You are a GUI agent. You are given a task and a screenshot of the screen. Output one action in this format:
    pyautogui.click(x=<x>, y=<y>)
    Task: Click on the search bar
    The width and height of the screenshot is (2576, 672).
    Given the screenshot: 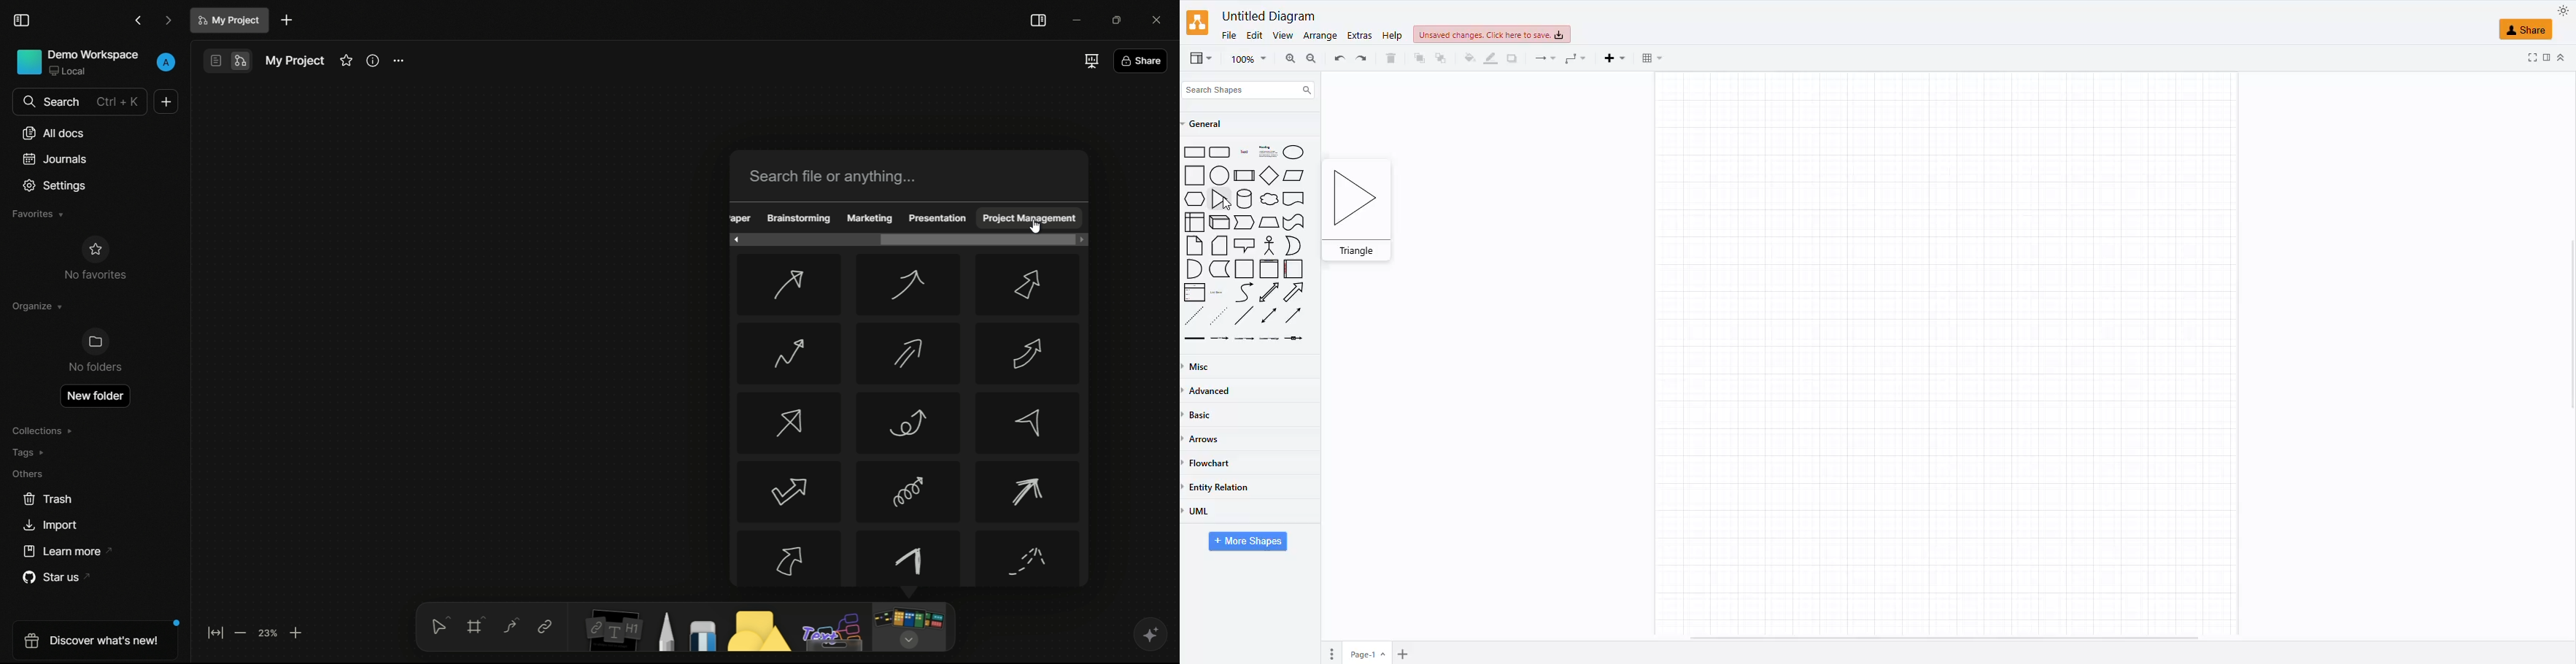 What is the action you would take?
    pyautogui.click(x=79, y=101)
    